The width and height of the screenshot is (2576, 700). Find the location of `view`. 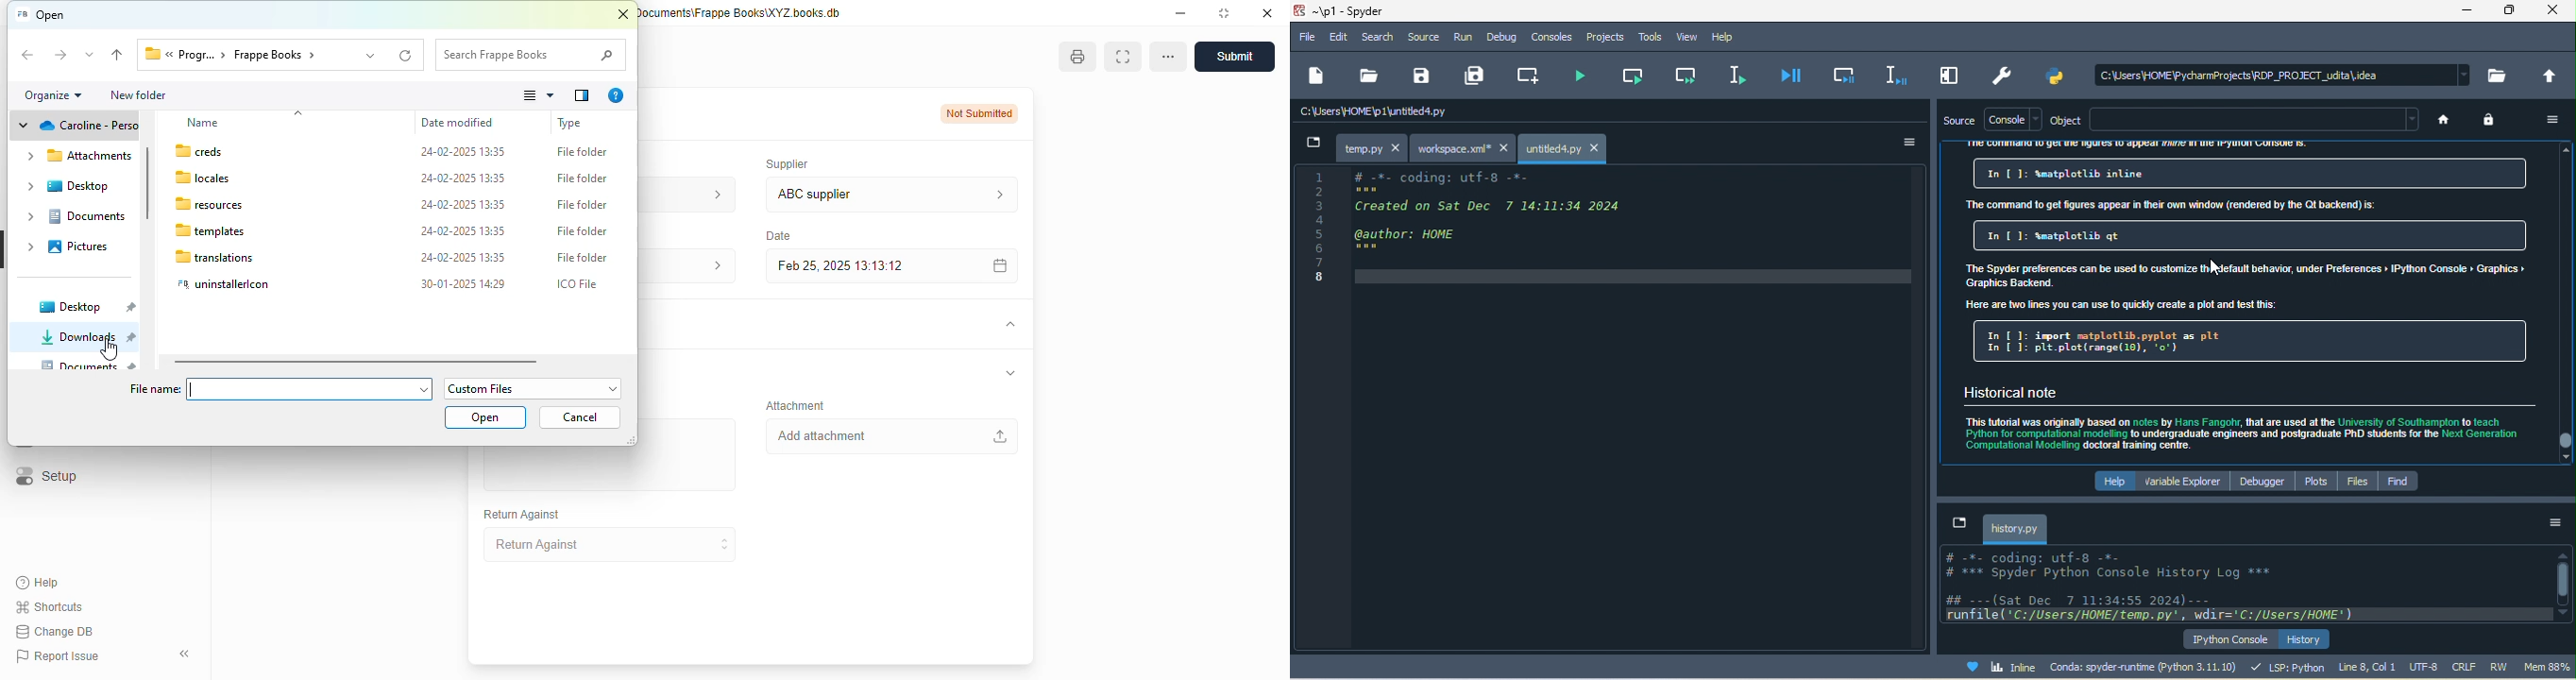

view is located at coordinates (1691, 38).